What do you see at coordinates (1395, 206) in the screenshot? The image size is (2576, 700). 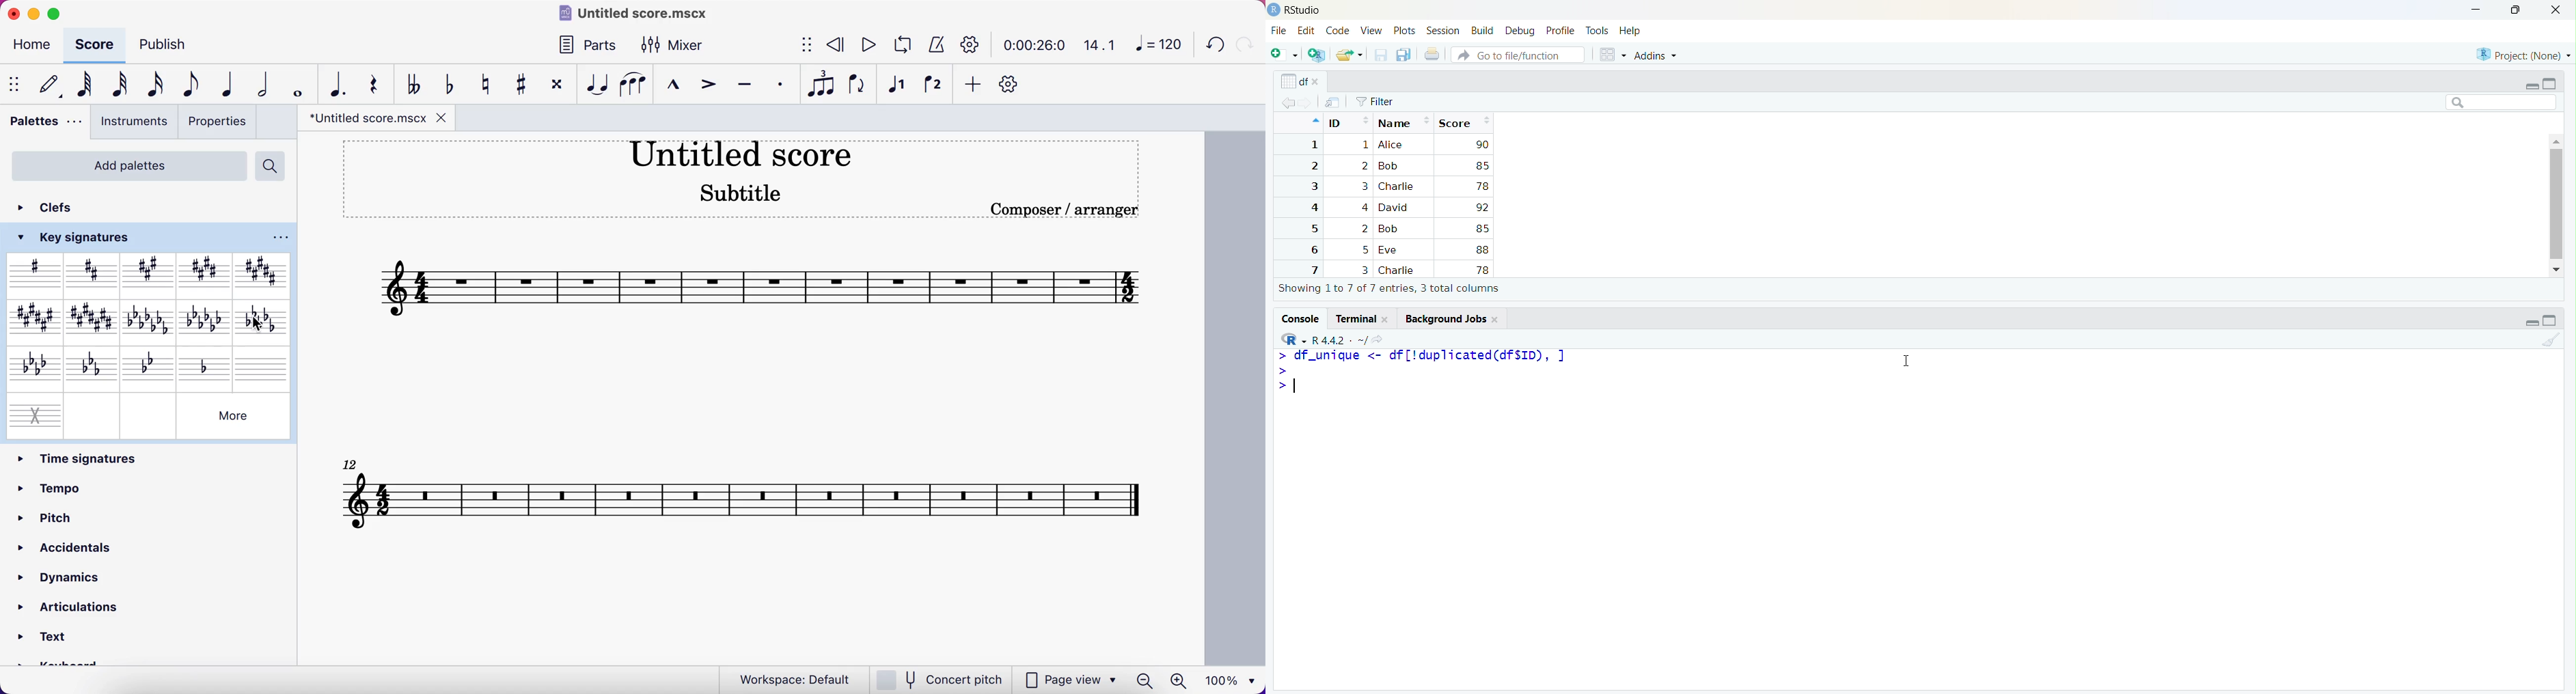 I see `David` at bounding box center [1395, 206].